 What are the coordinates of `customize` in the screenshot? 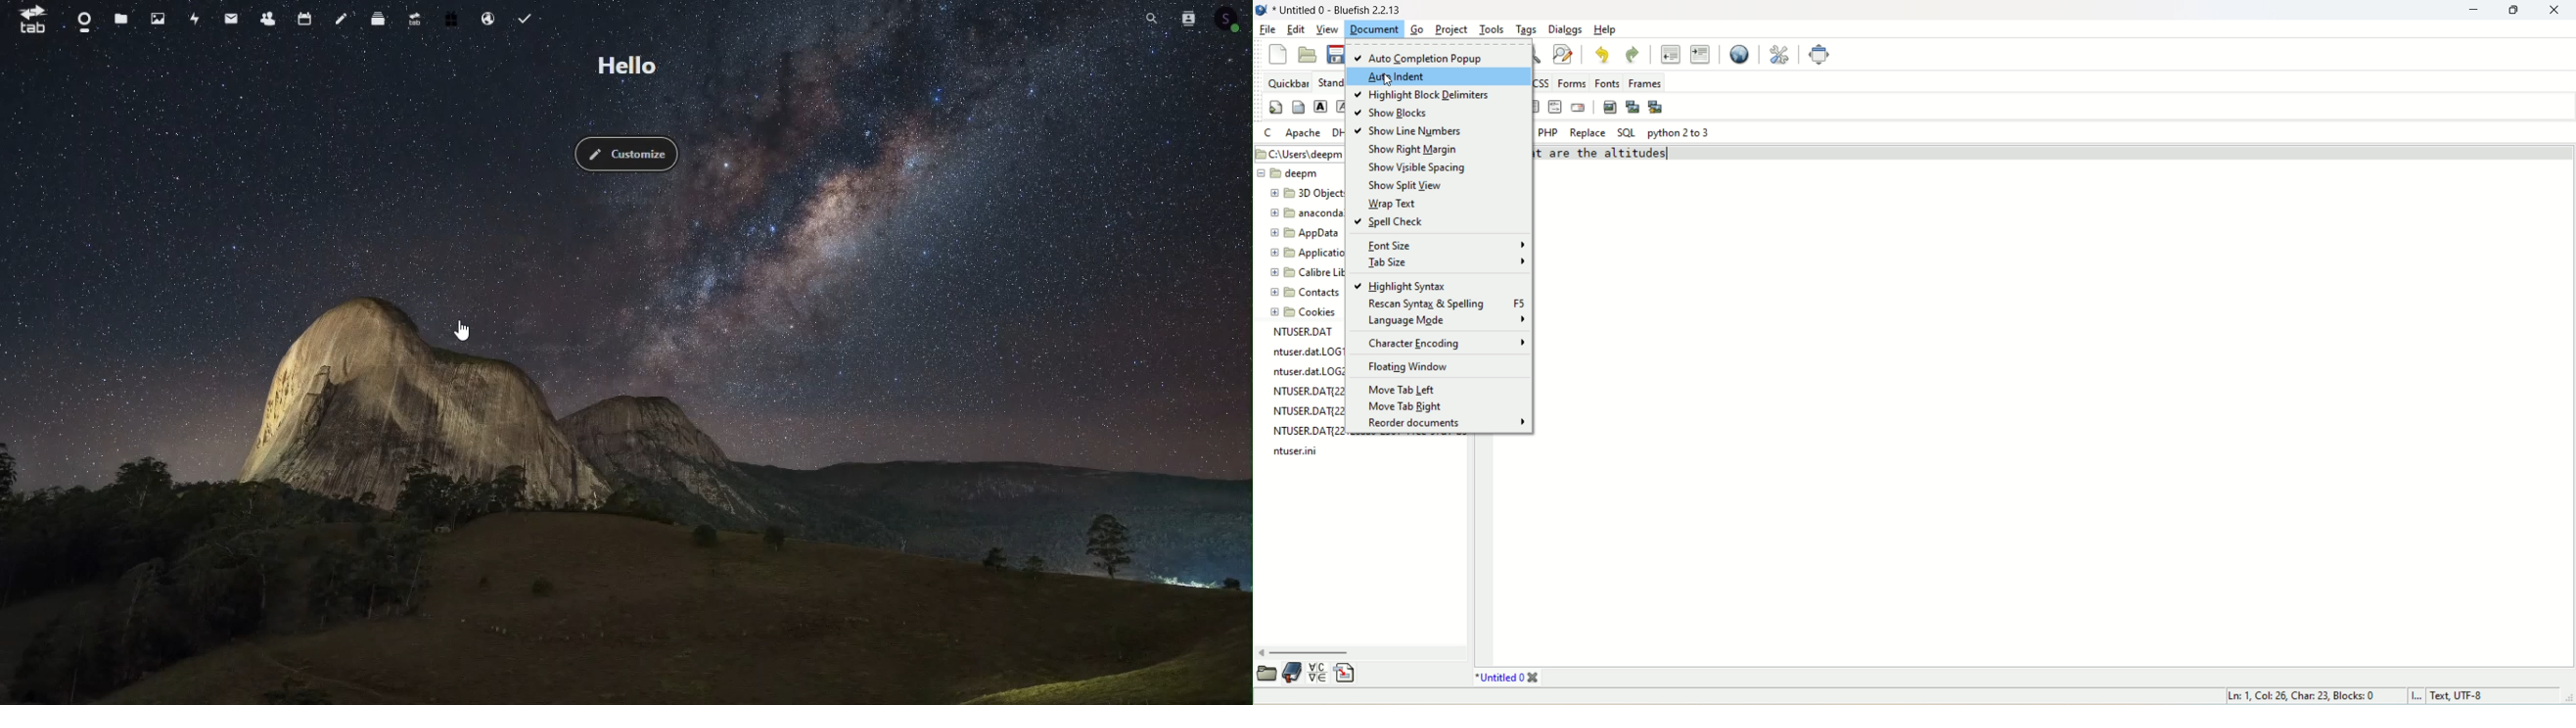 It's located at (634, 158).